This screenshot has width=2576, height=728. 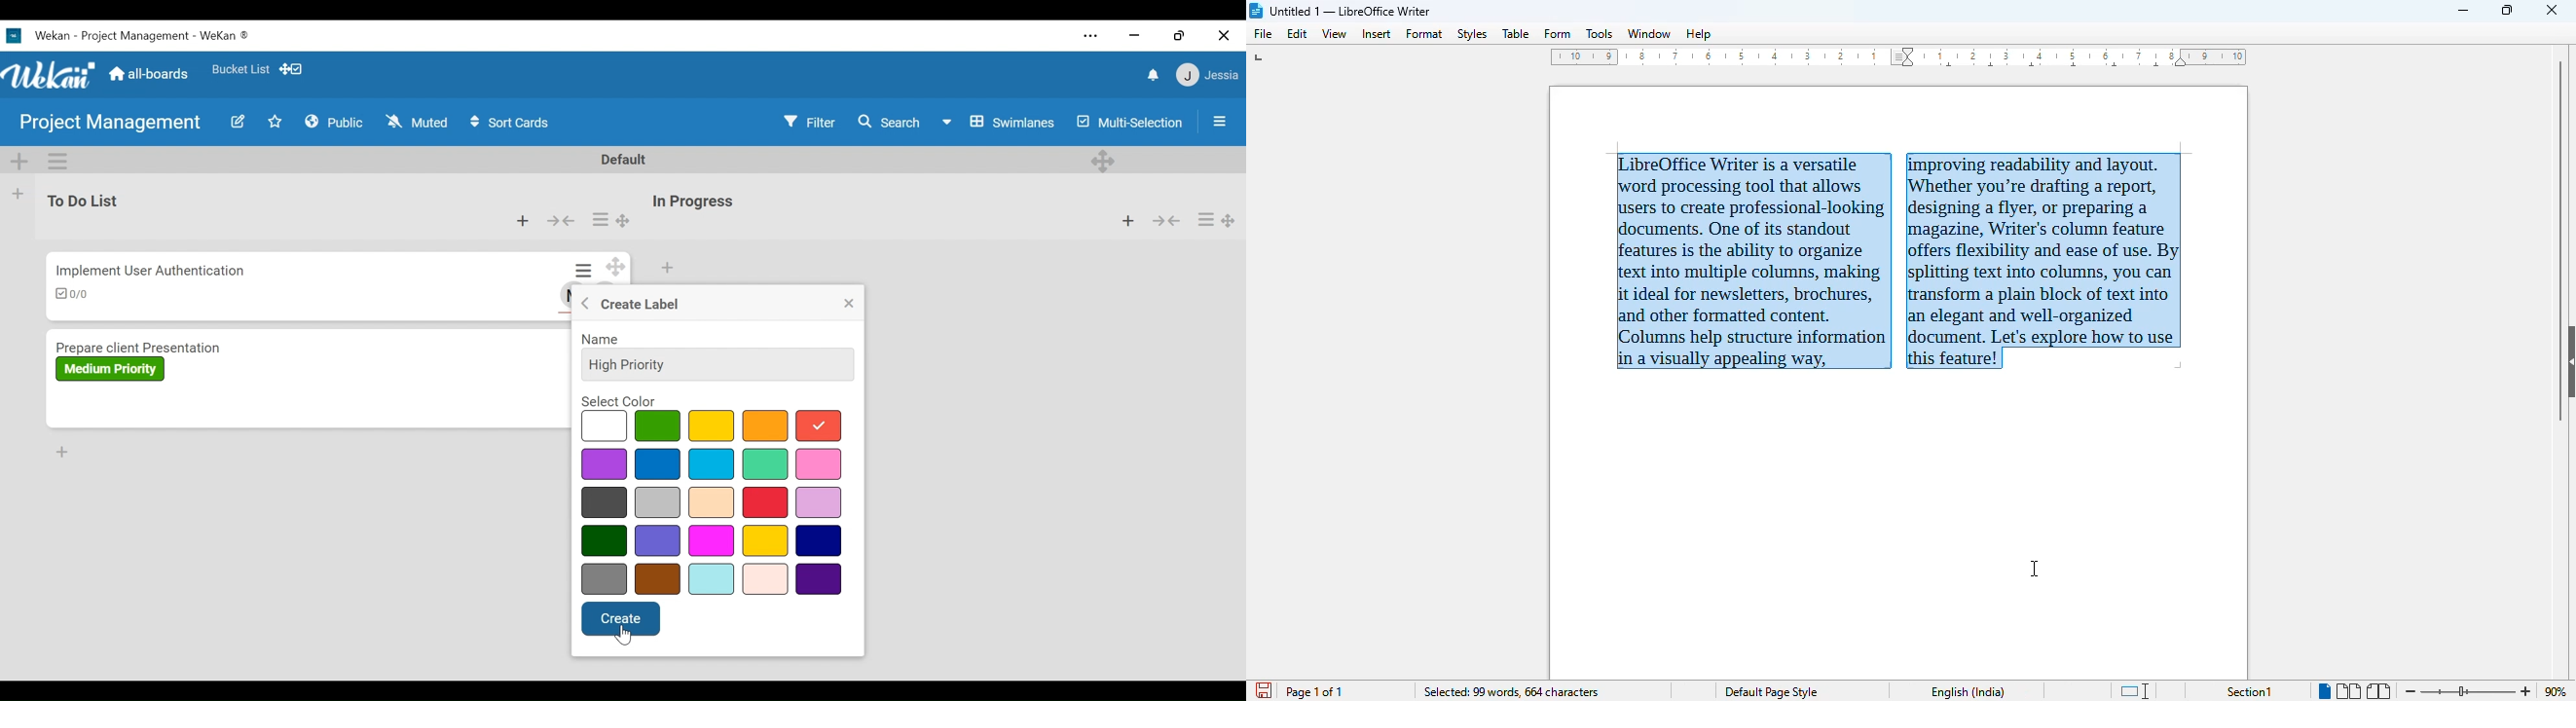 What do you see at coordinates (586, 271) in the screenshot?
I see `Card actions` at bounding box center [586, 271].